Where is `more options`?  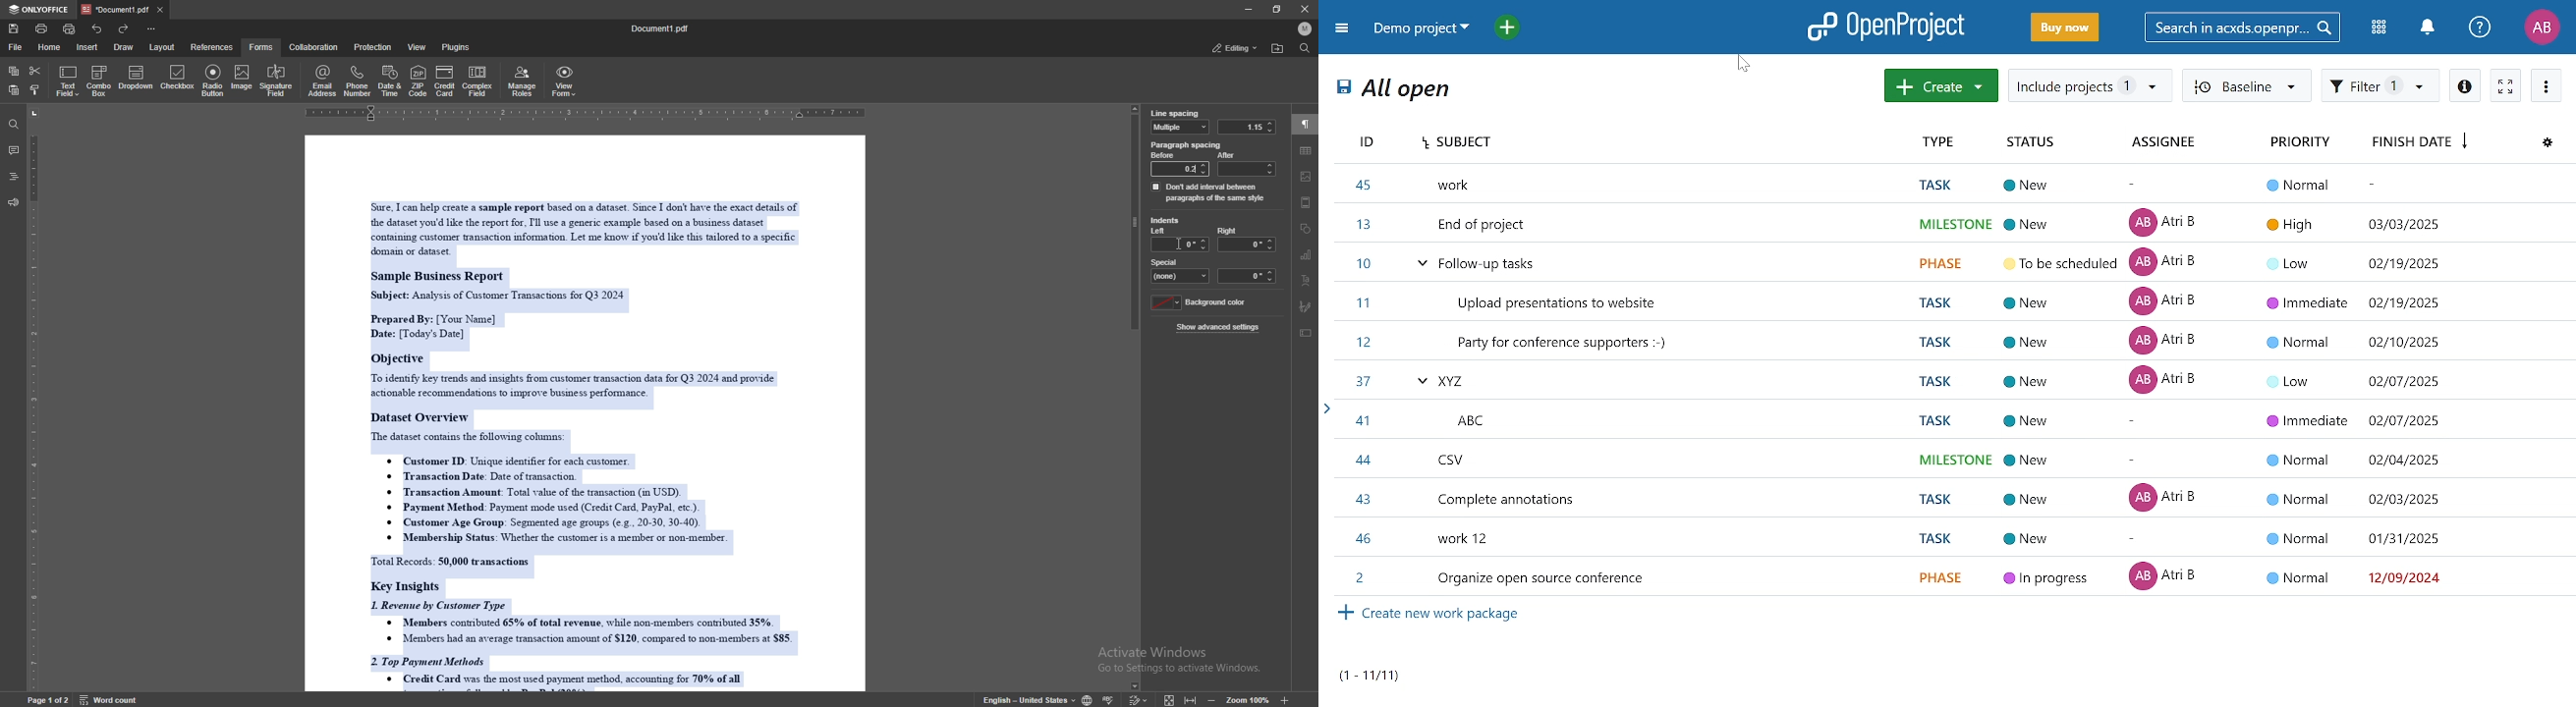
more options is located at coordinates (2547, 85).